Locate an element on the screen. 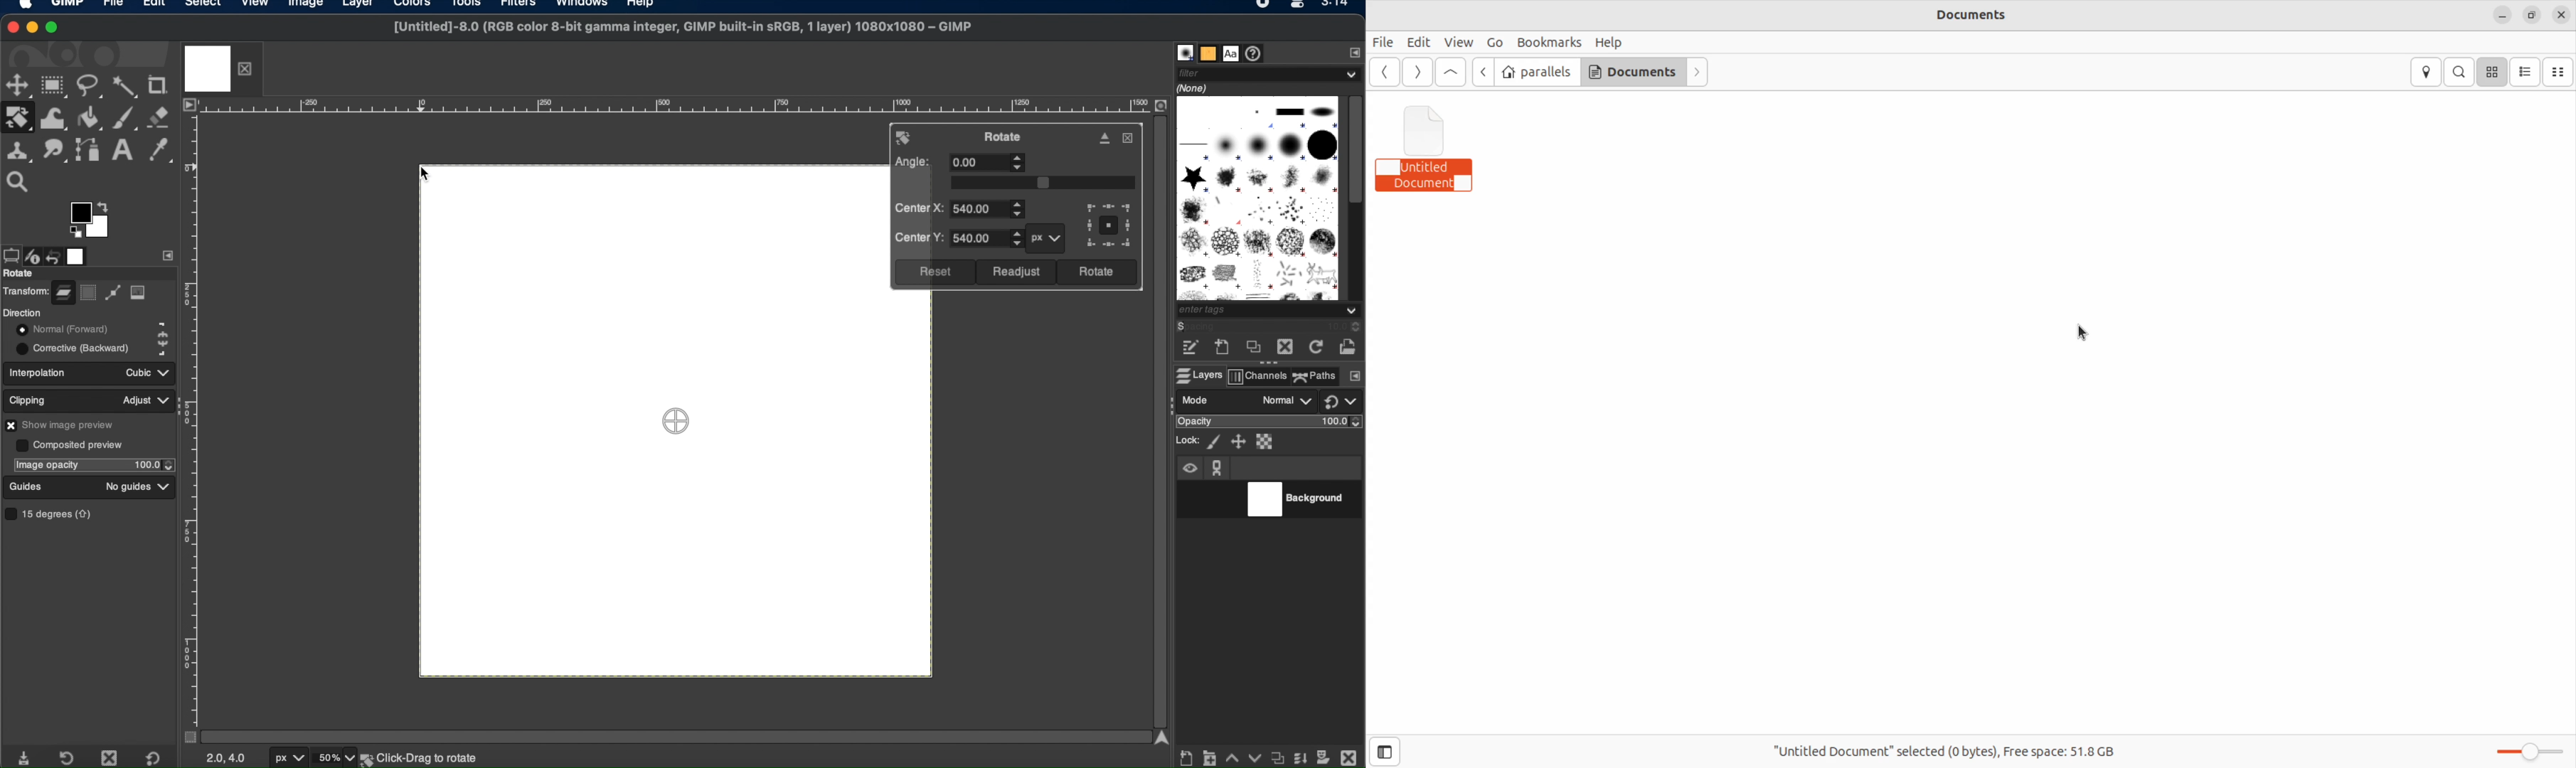  guides dropdown is located at coordinates (165, 487).